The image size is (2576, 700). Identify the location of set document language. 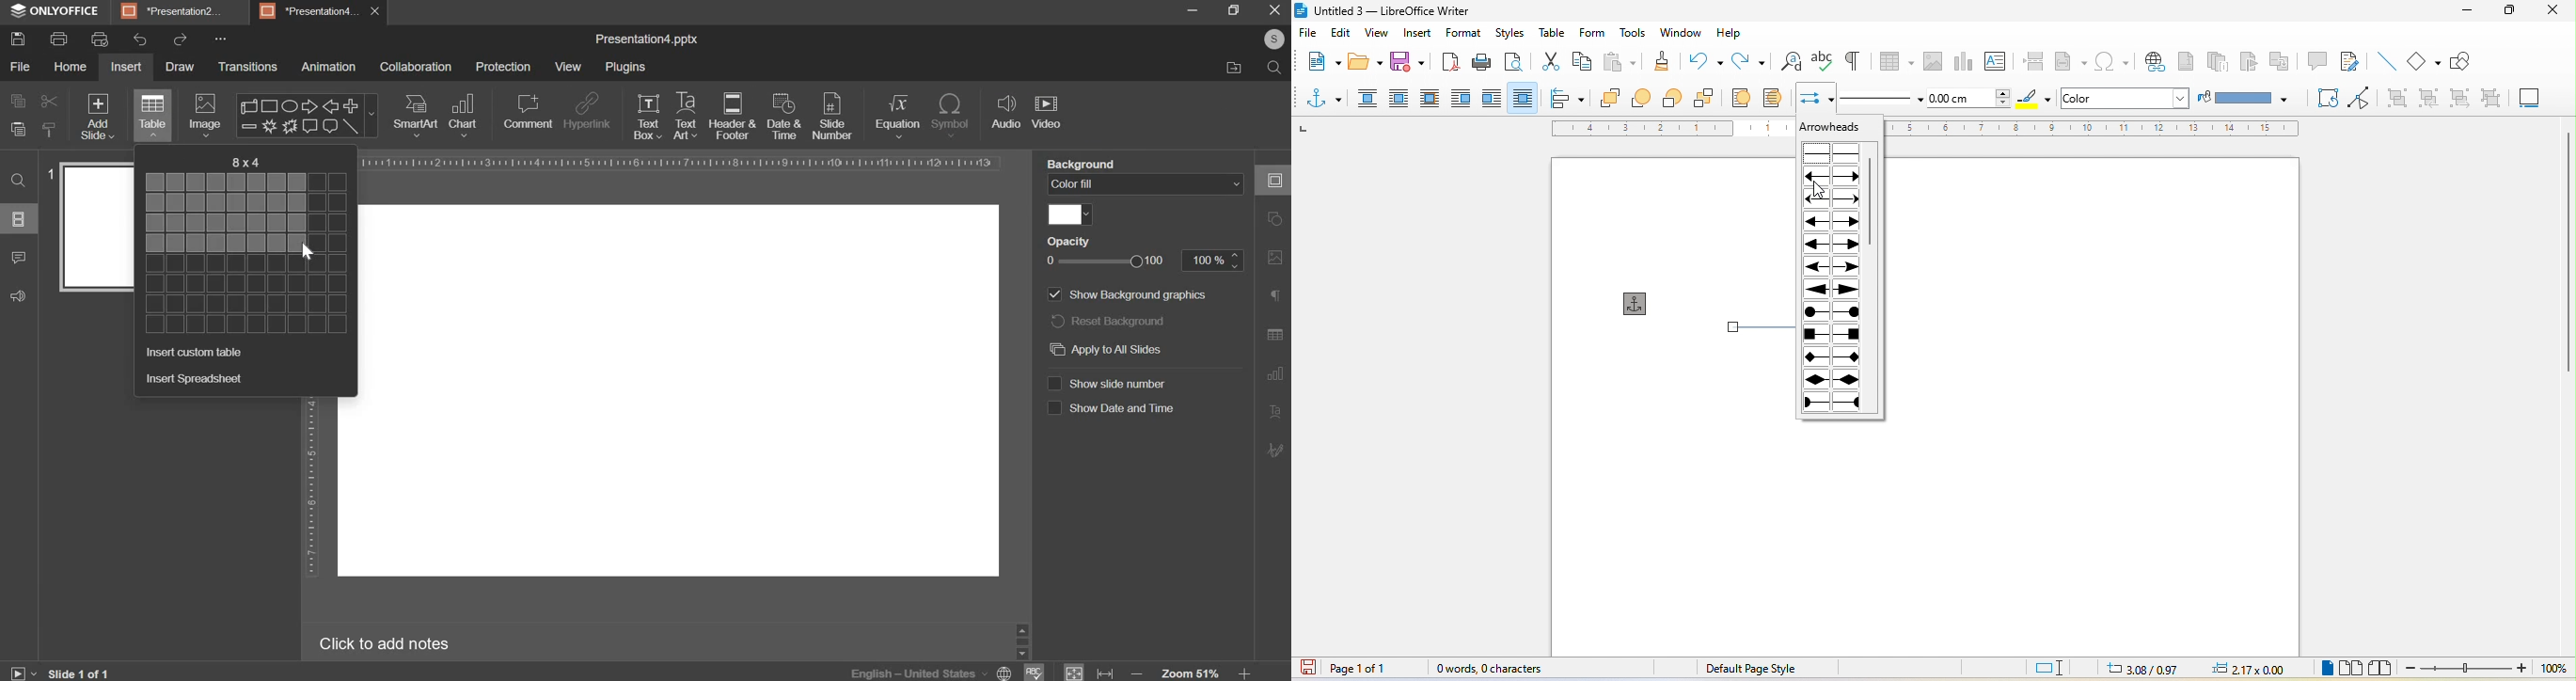
(1006, 672).